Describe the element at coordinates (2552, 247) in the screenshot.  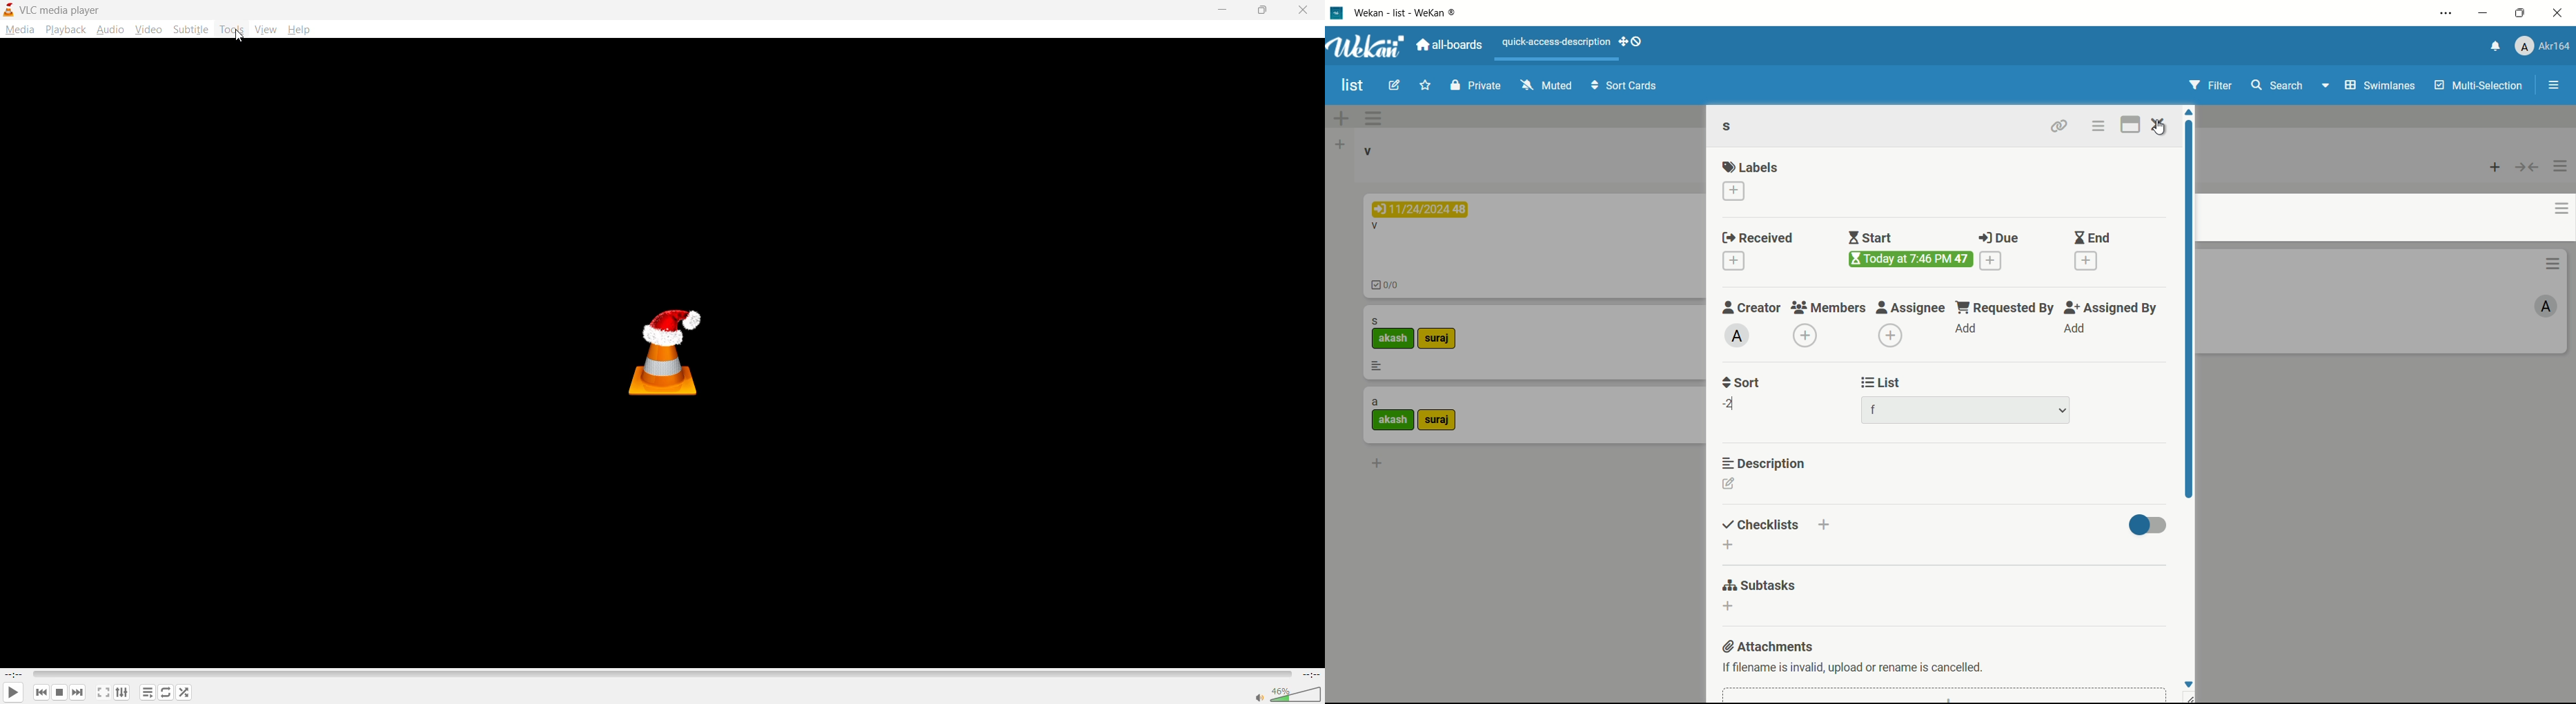
I see `card actions` at that location.